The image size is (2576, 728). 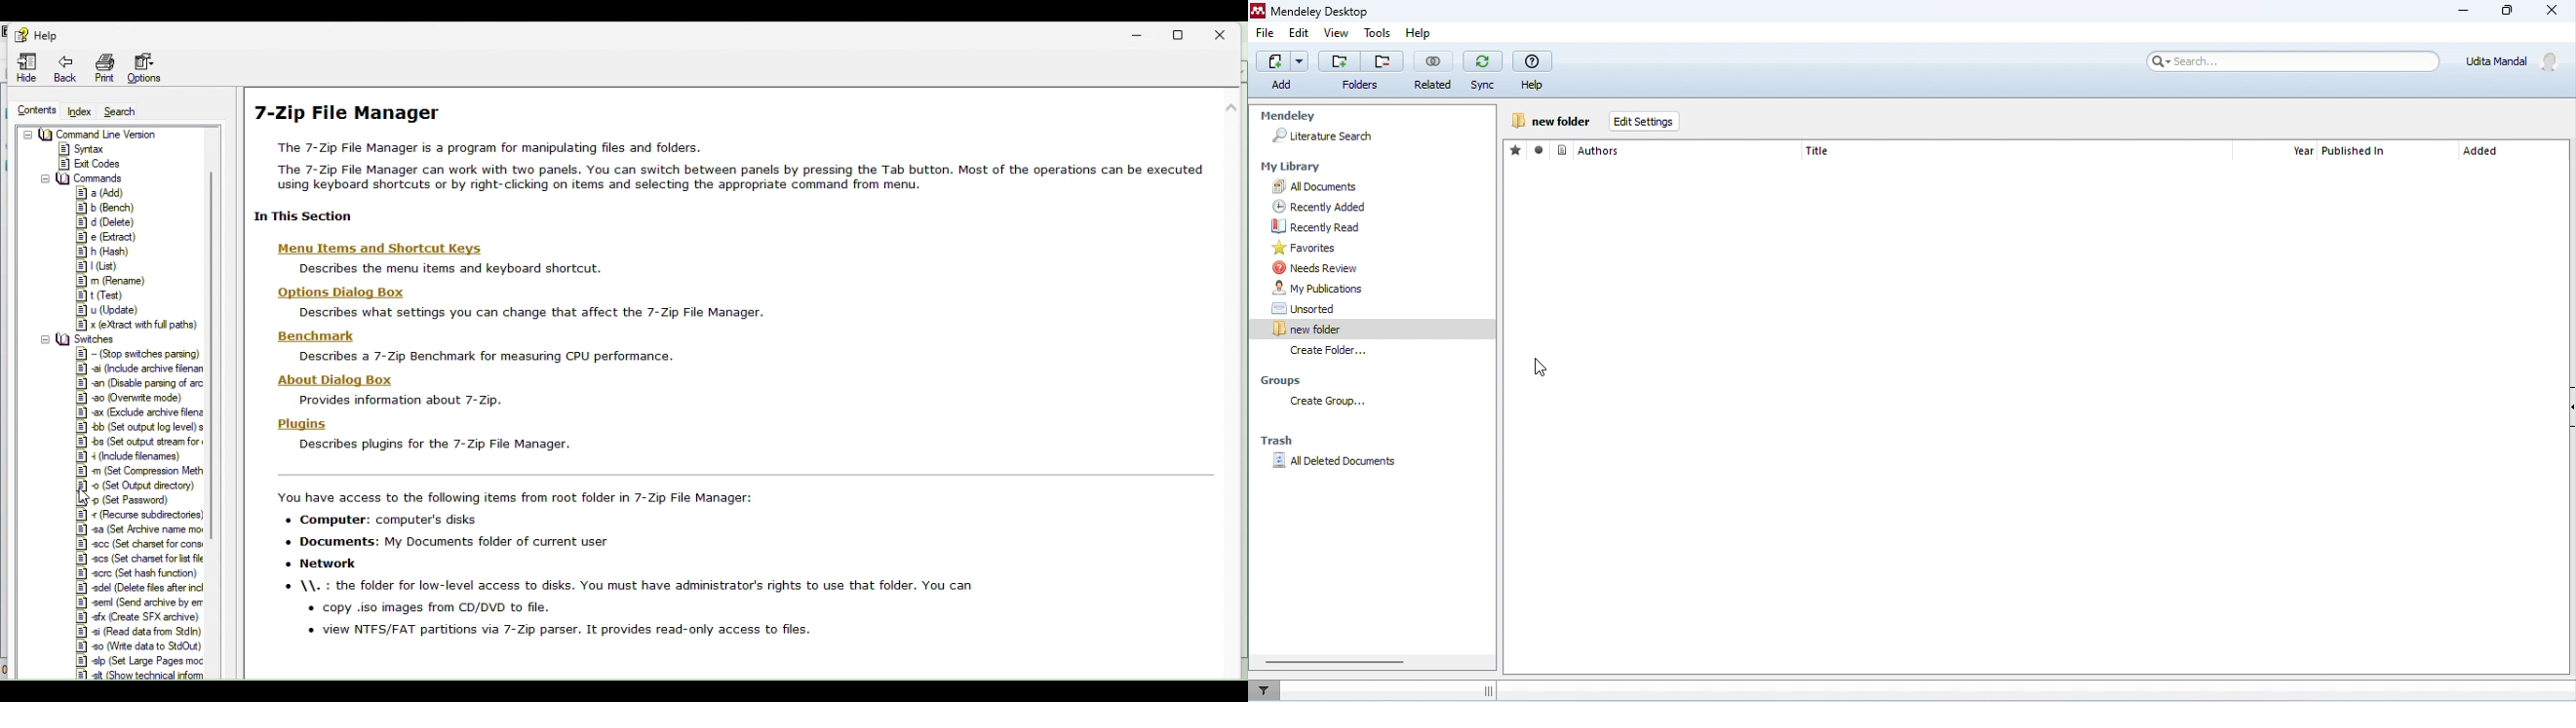 What do you see at coordinates (1228, 30) in the screenshot?
I see `Close` at bounding box center [1228, 30].